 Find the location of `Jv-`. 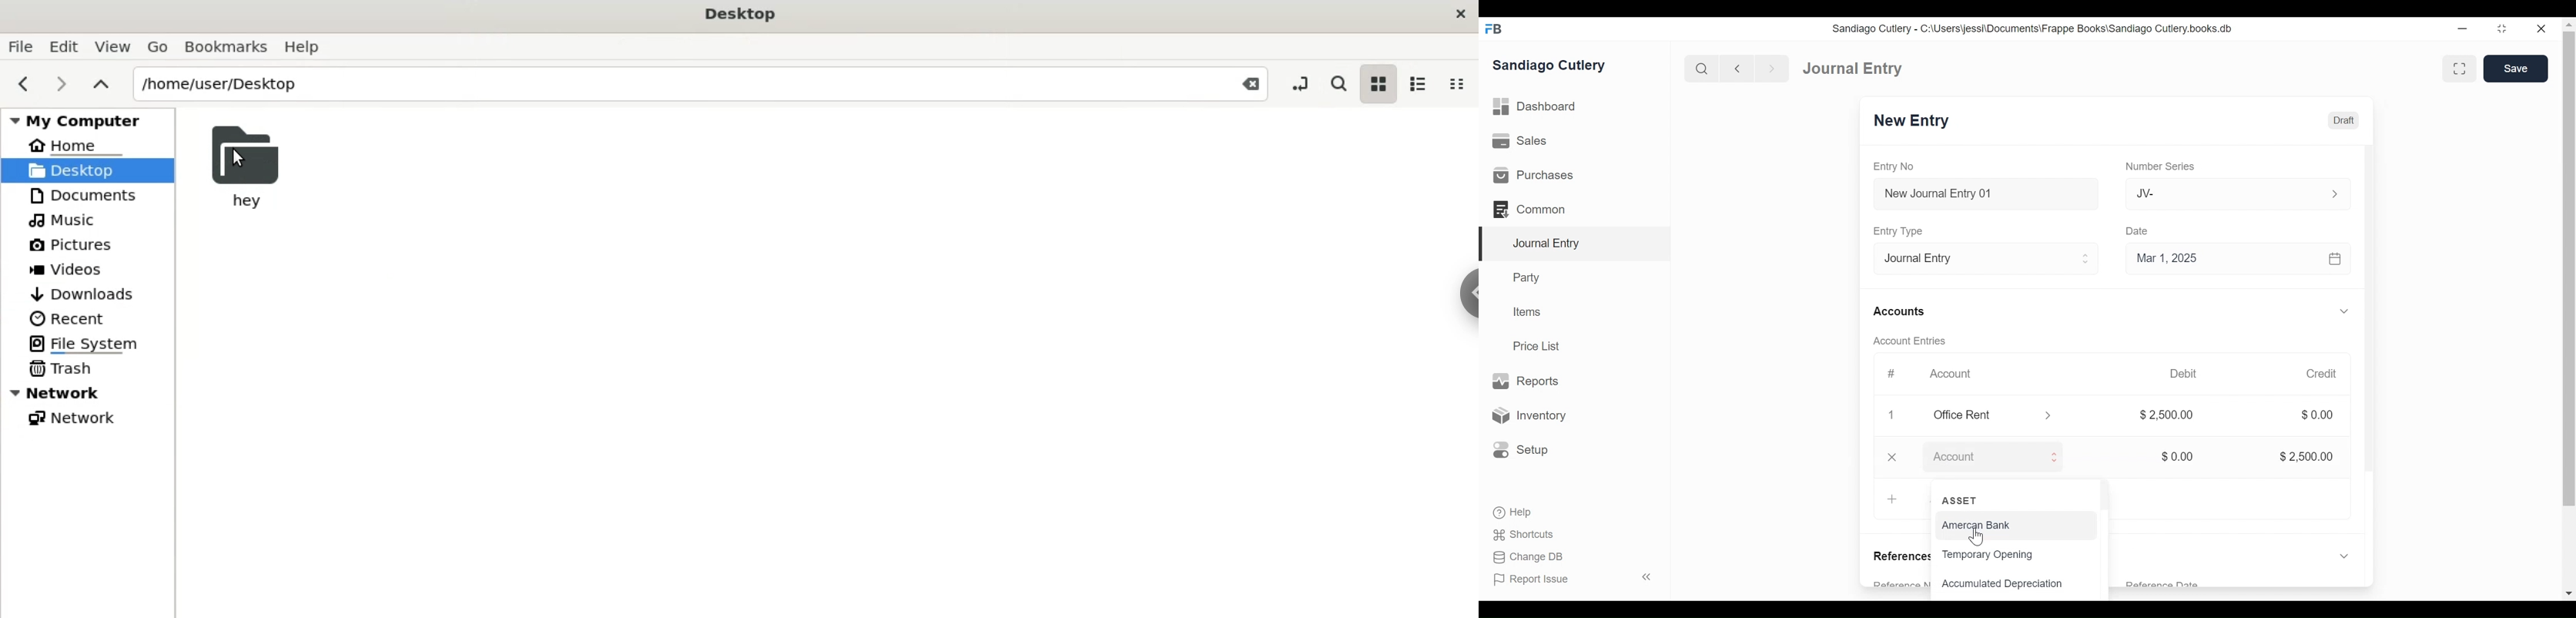

Jv- is located at coordinates (2238, 194).